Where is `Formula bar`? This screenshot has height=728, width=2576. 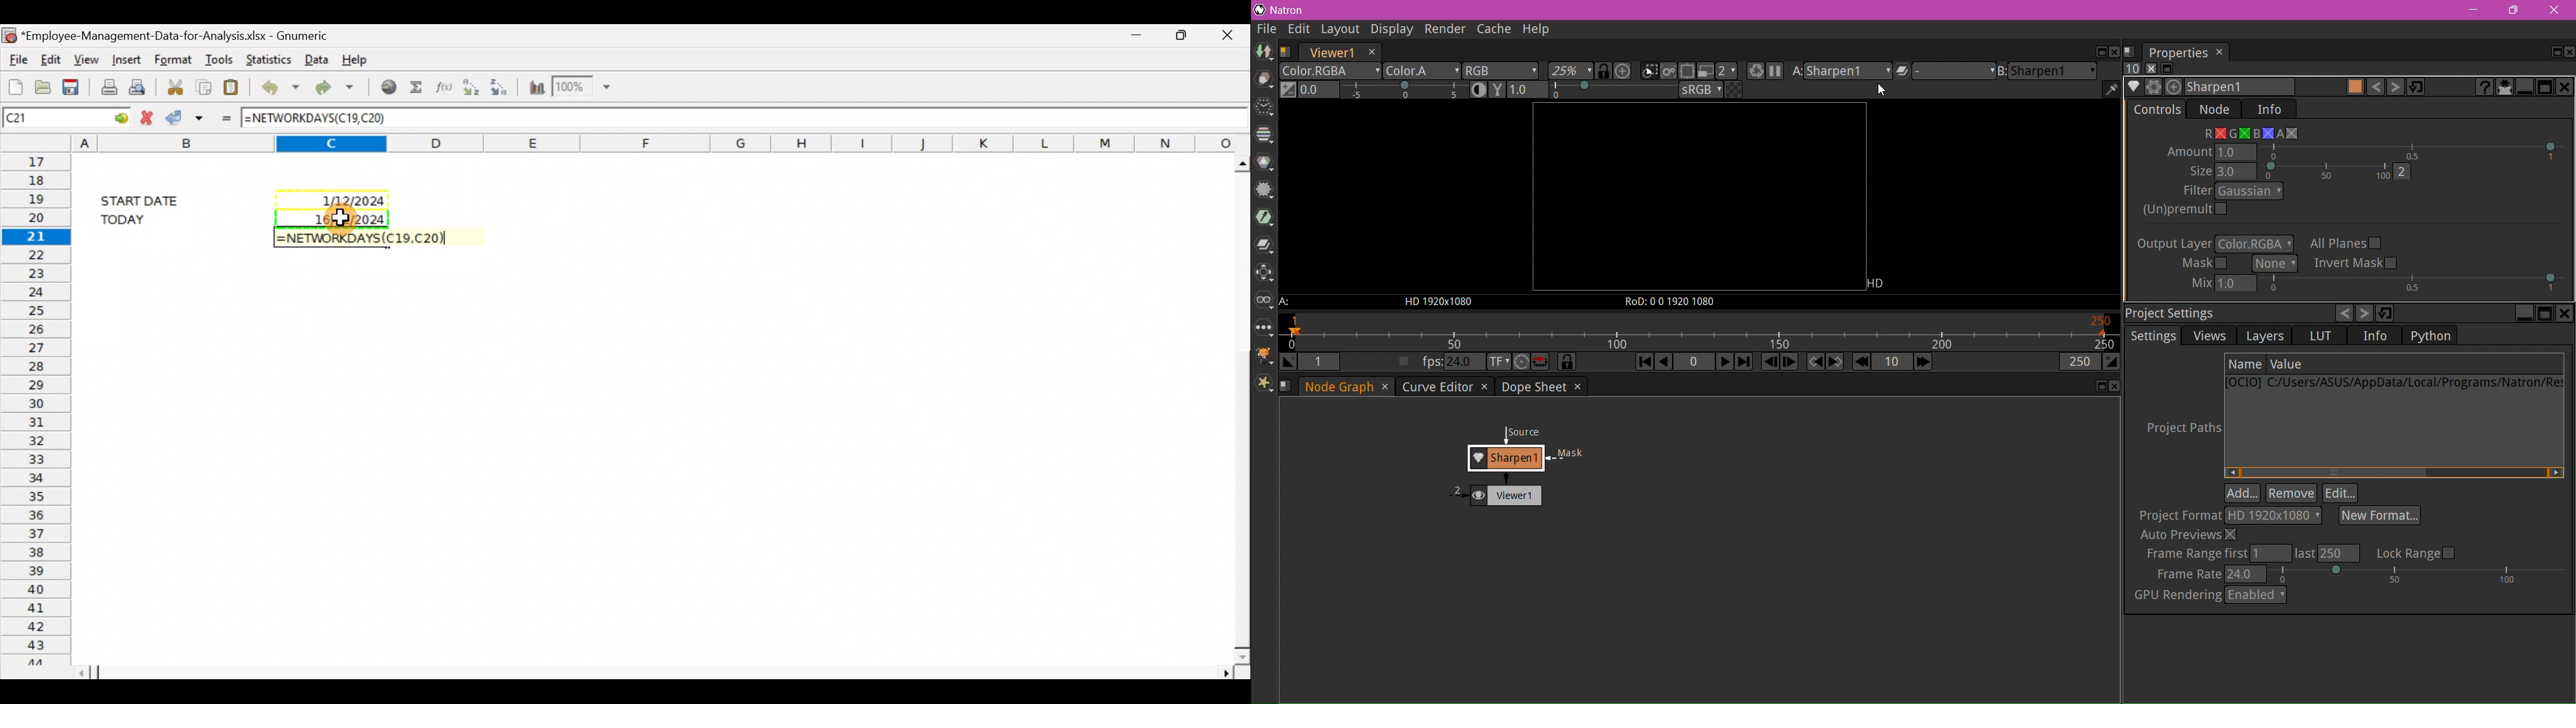
Formula bar is located at coordinates (824, 119).